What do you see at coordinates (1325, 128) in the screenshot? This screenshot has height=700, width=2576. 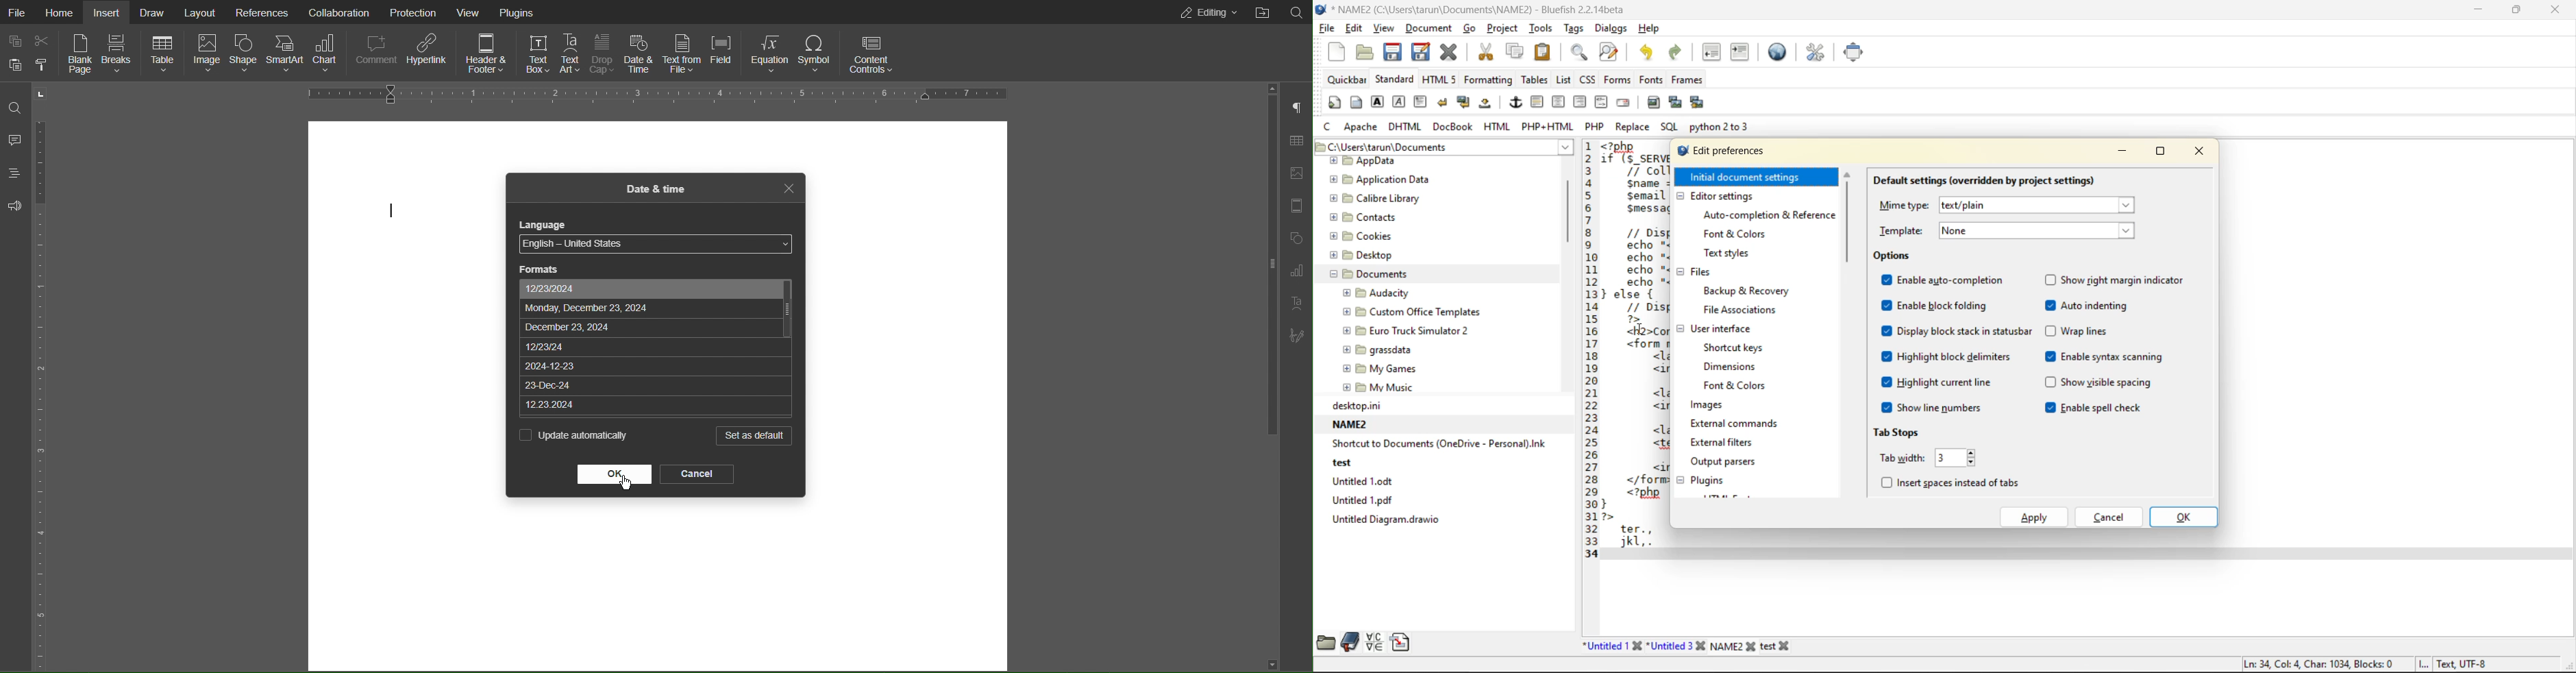 I see `c` at bounding box center [1325, 128].